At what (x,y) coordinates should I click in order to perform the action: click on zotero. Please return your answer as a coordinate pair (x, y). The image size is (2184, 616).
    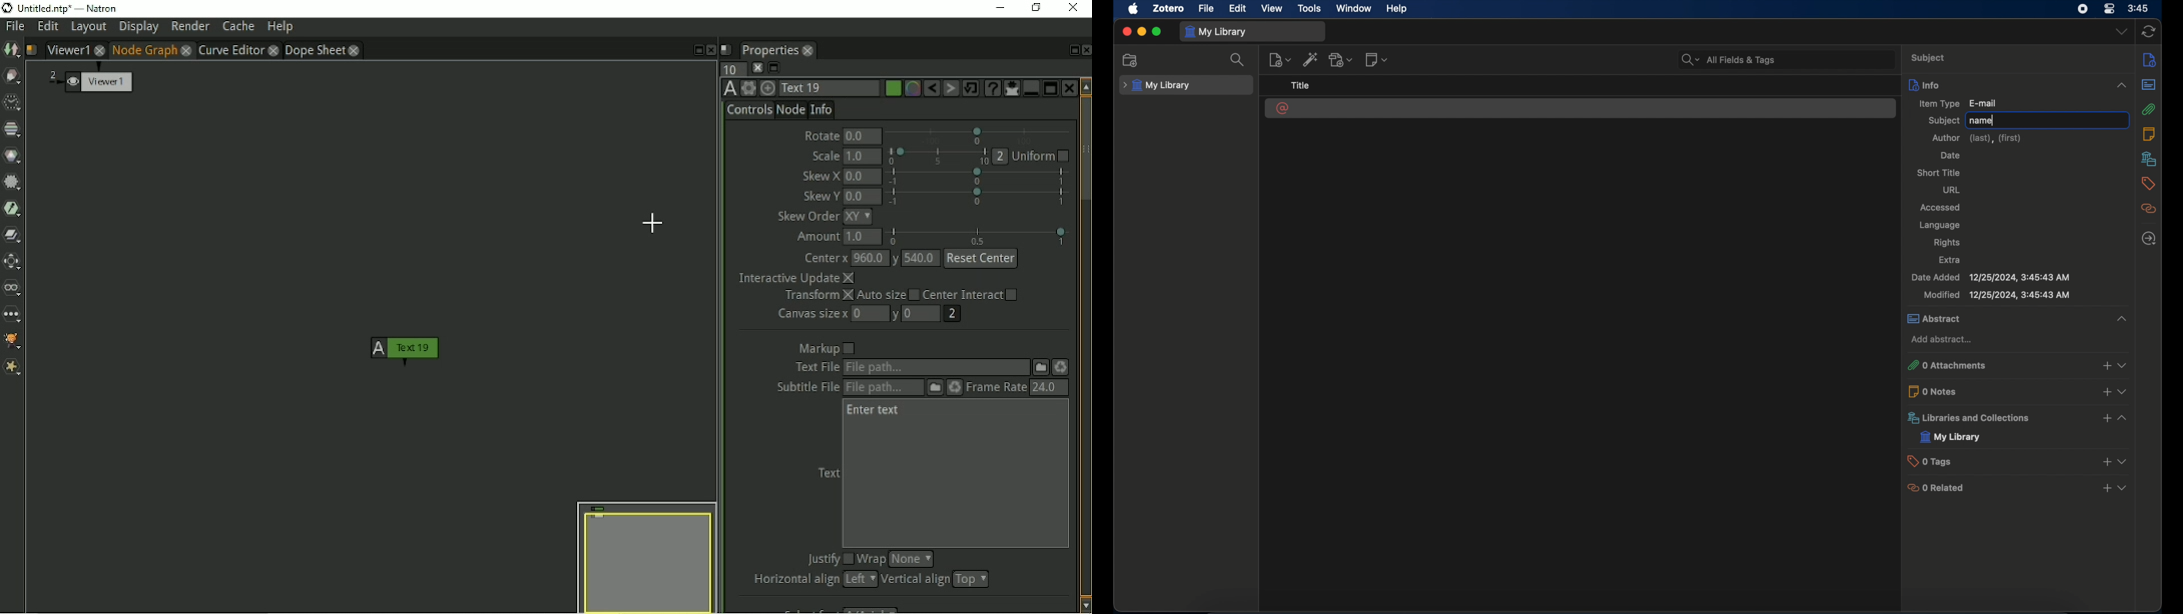
    Looking at the image, I should click on (1167, 9).